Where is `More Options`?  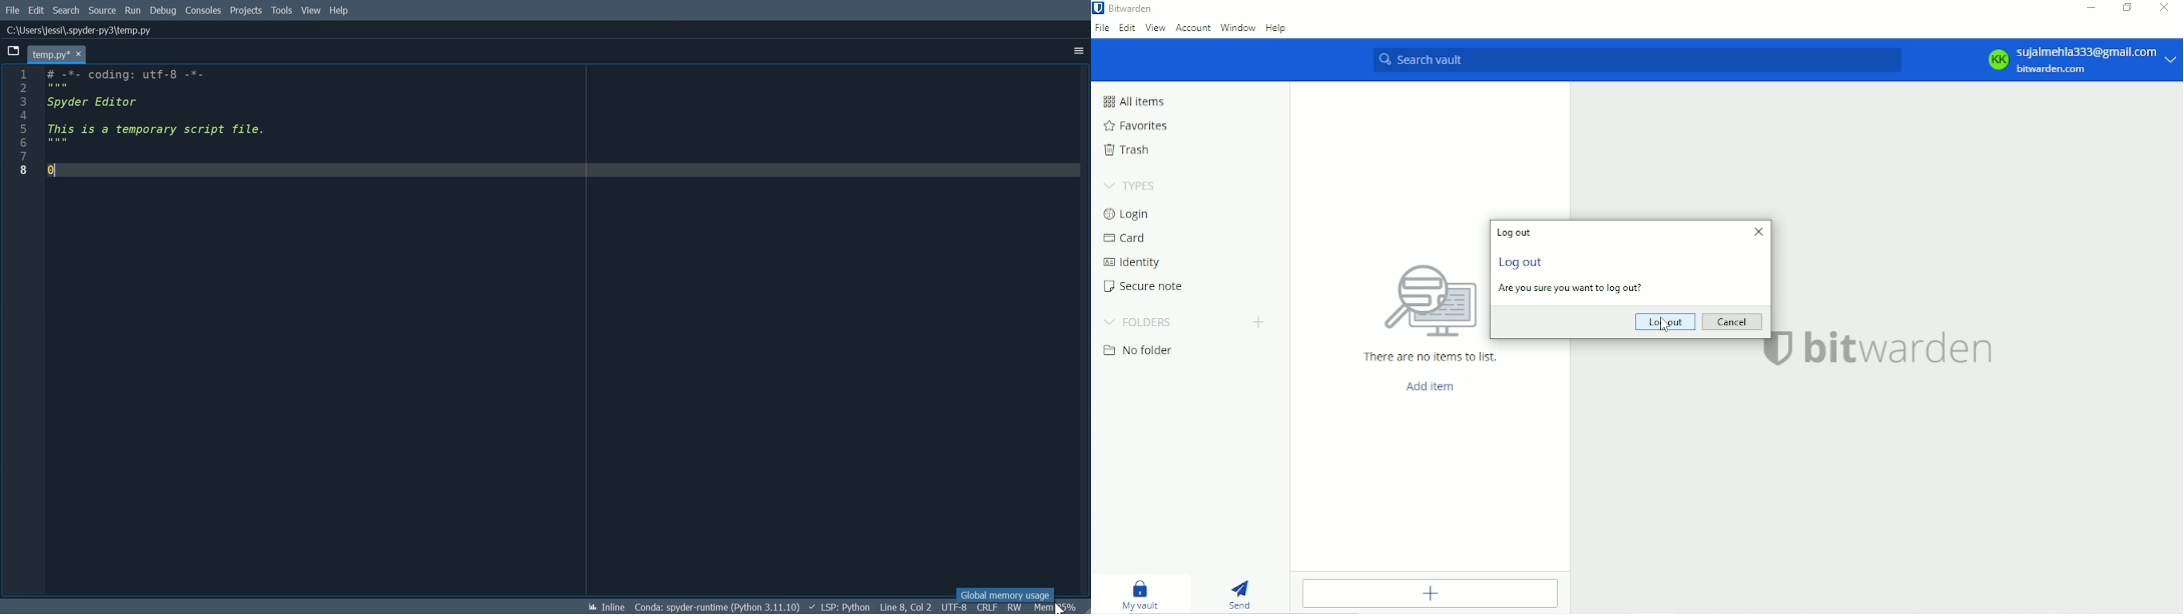
More Options is located at coordinates (1078, 51).